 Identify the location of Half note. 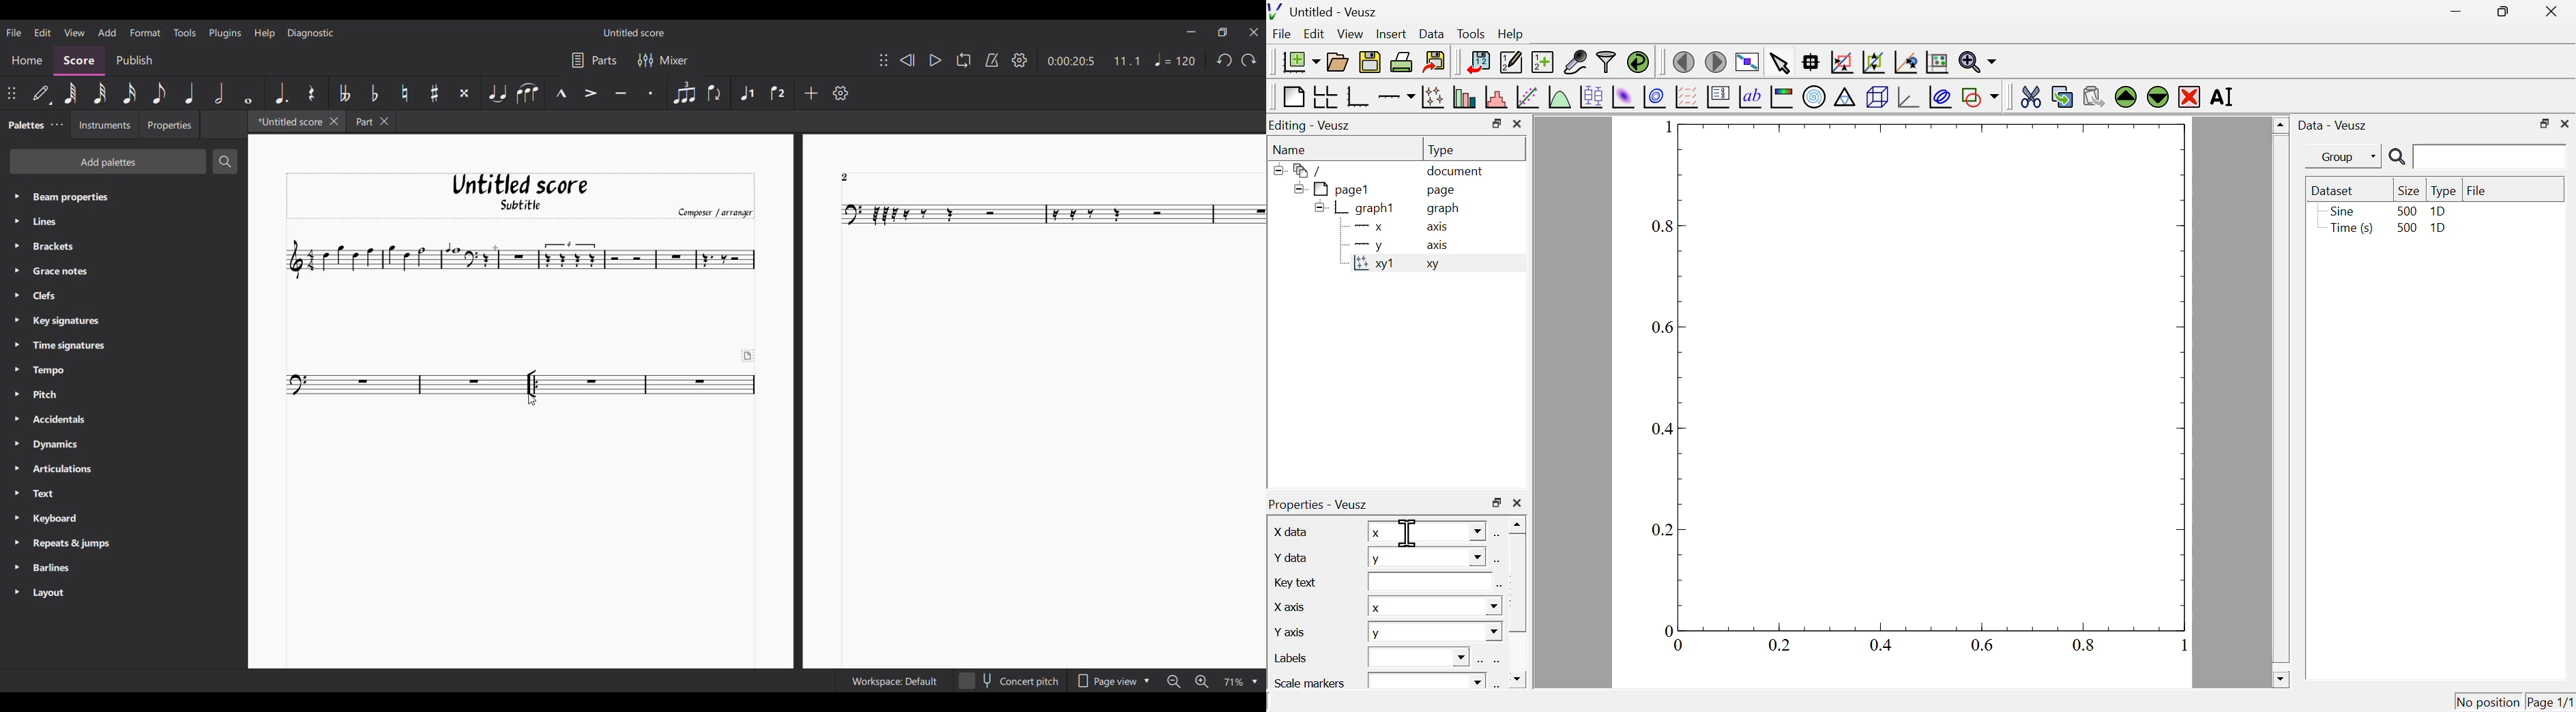
(219, 93).